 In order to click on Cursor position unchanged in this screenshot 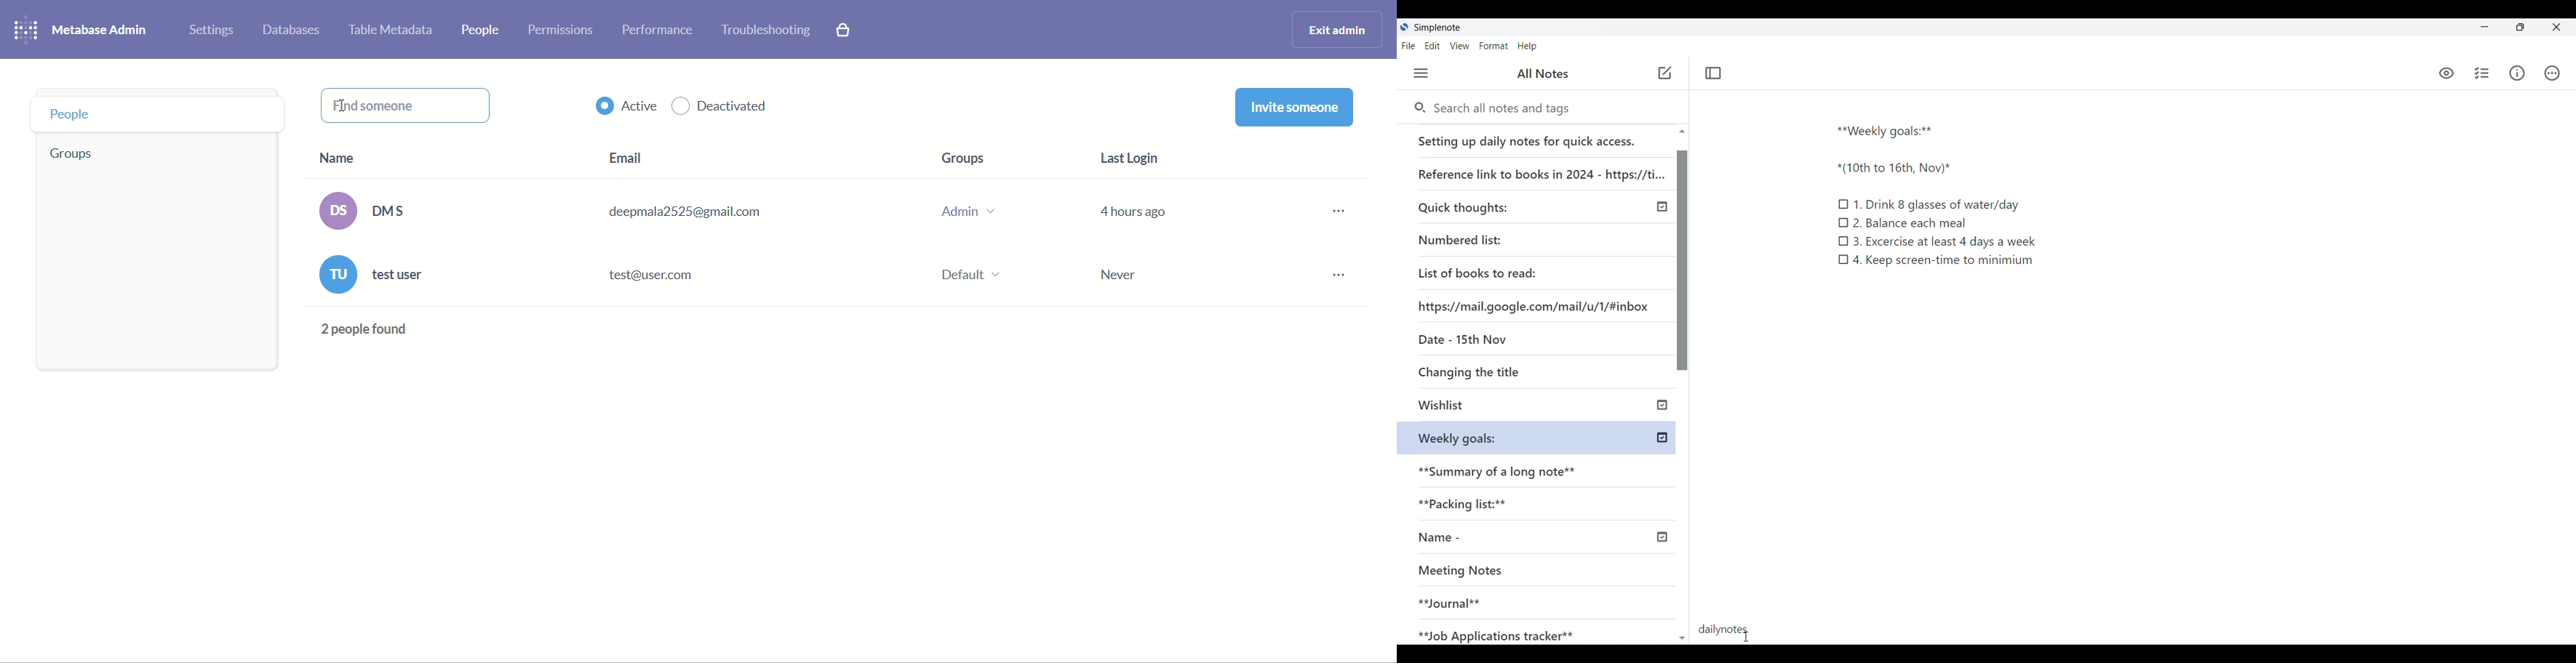, I will do `click(1665, 74)`.